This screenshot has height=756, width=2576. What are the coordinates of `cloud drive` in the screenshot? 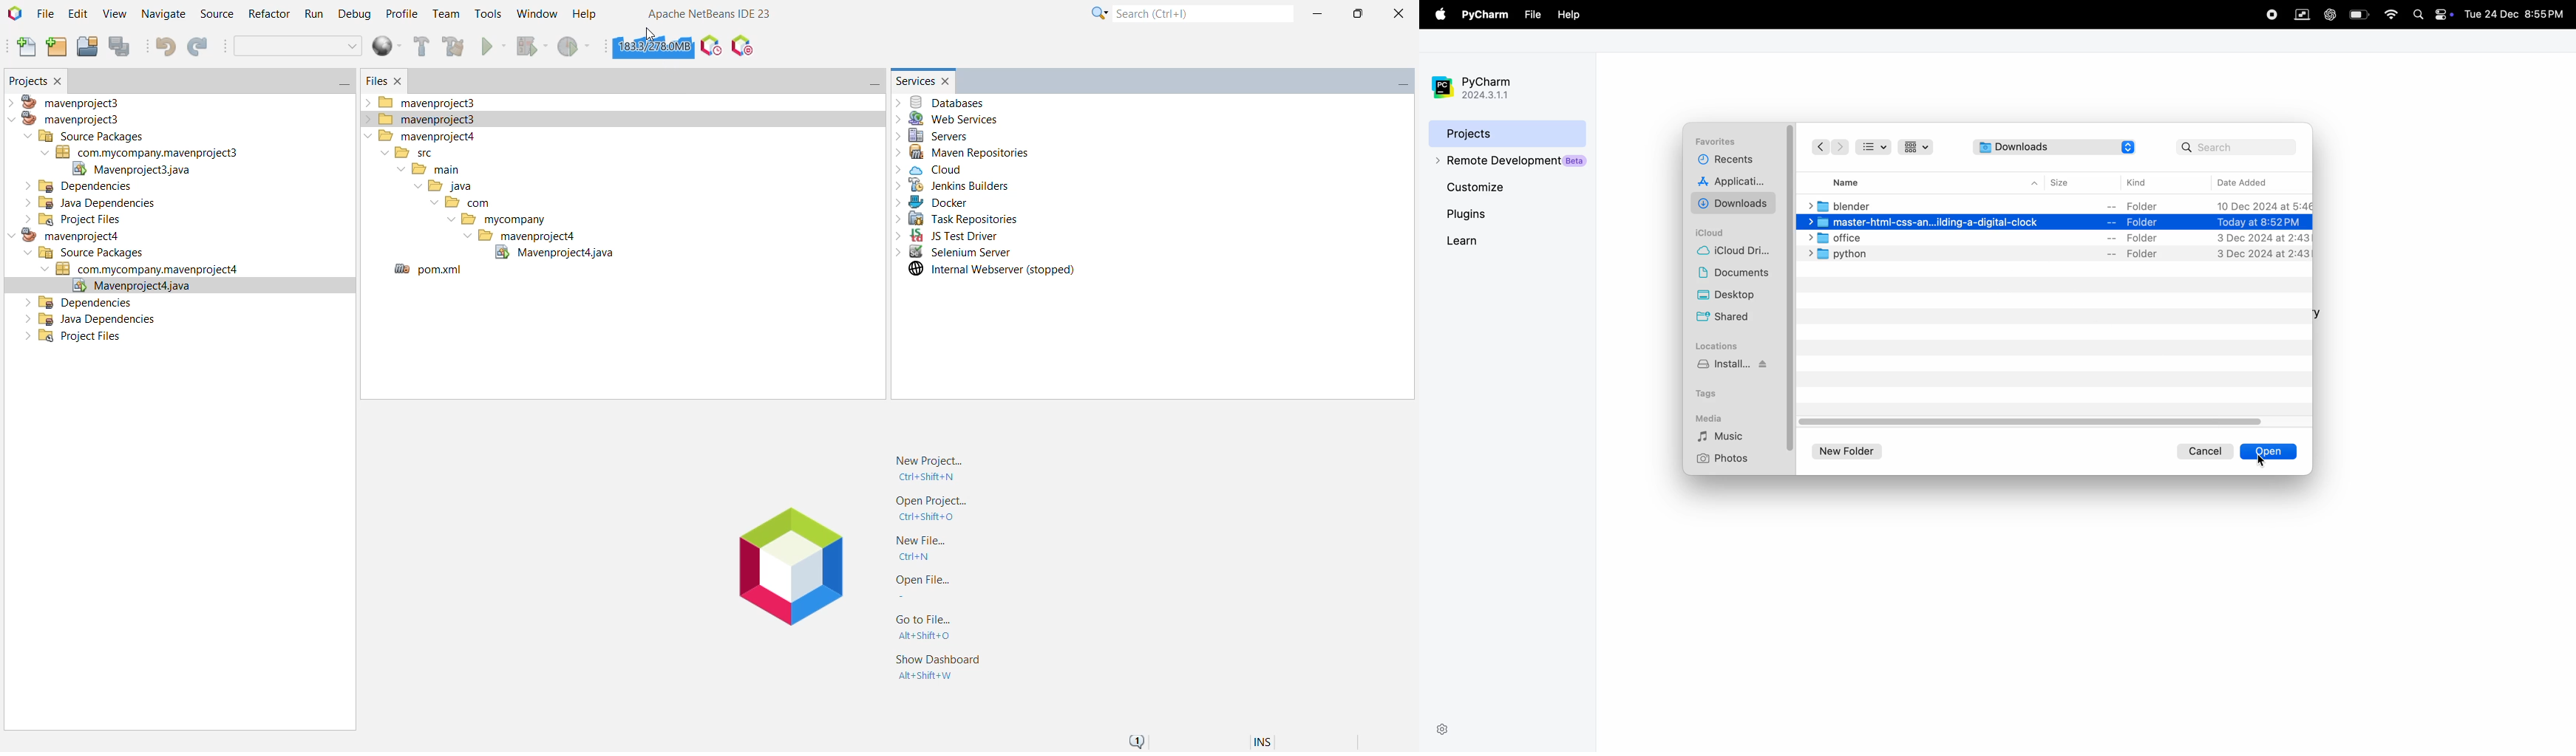 It's located at (1738, 253).